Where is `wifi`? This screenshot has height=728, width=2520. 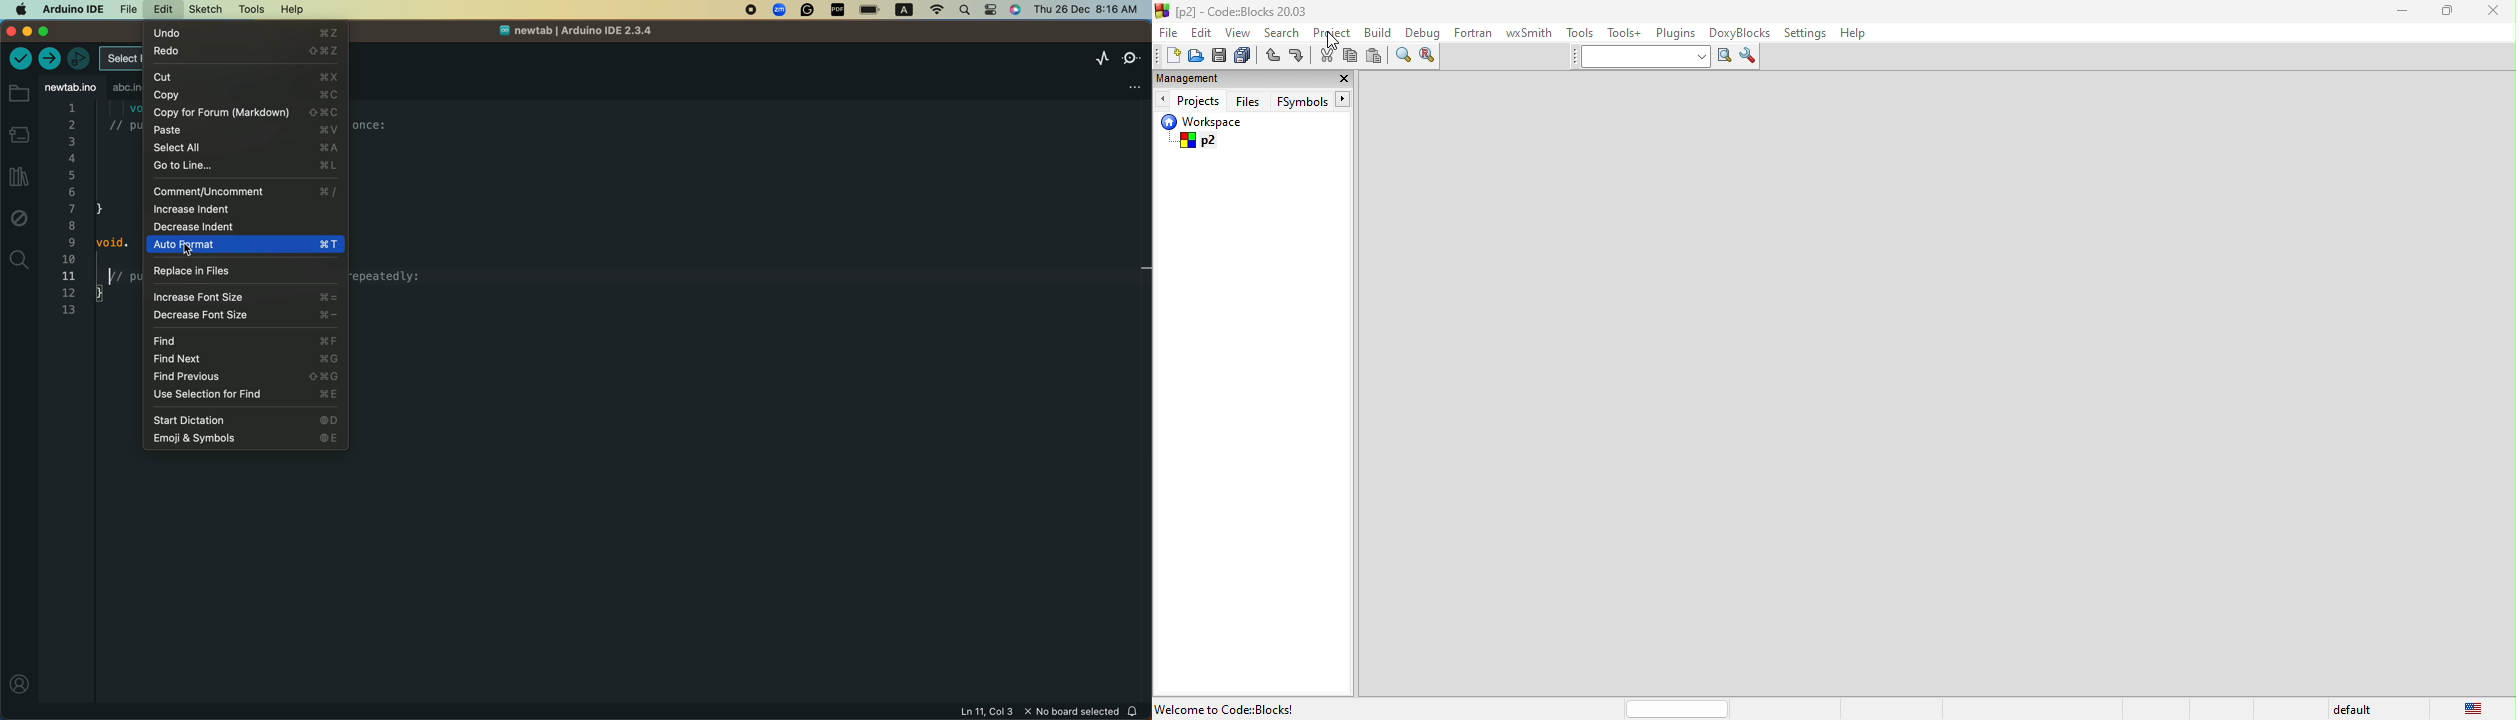 wifi is located at coordinates (933, 10).